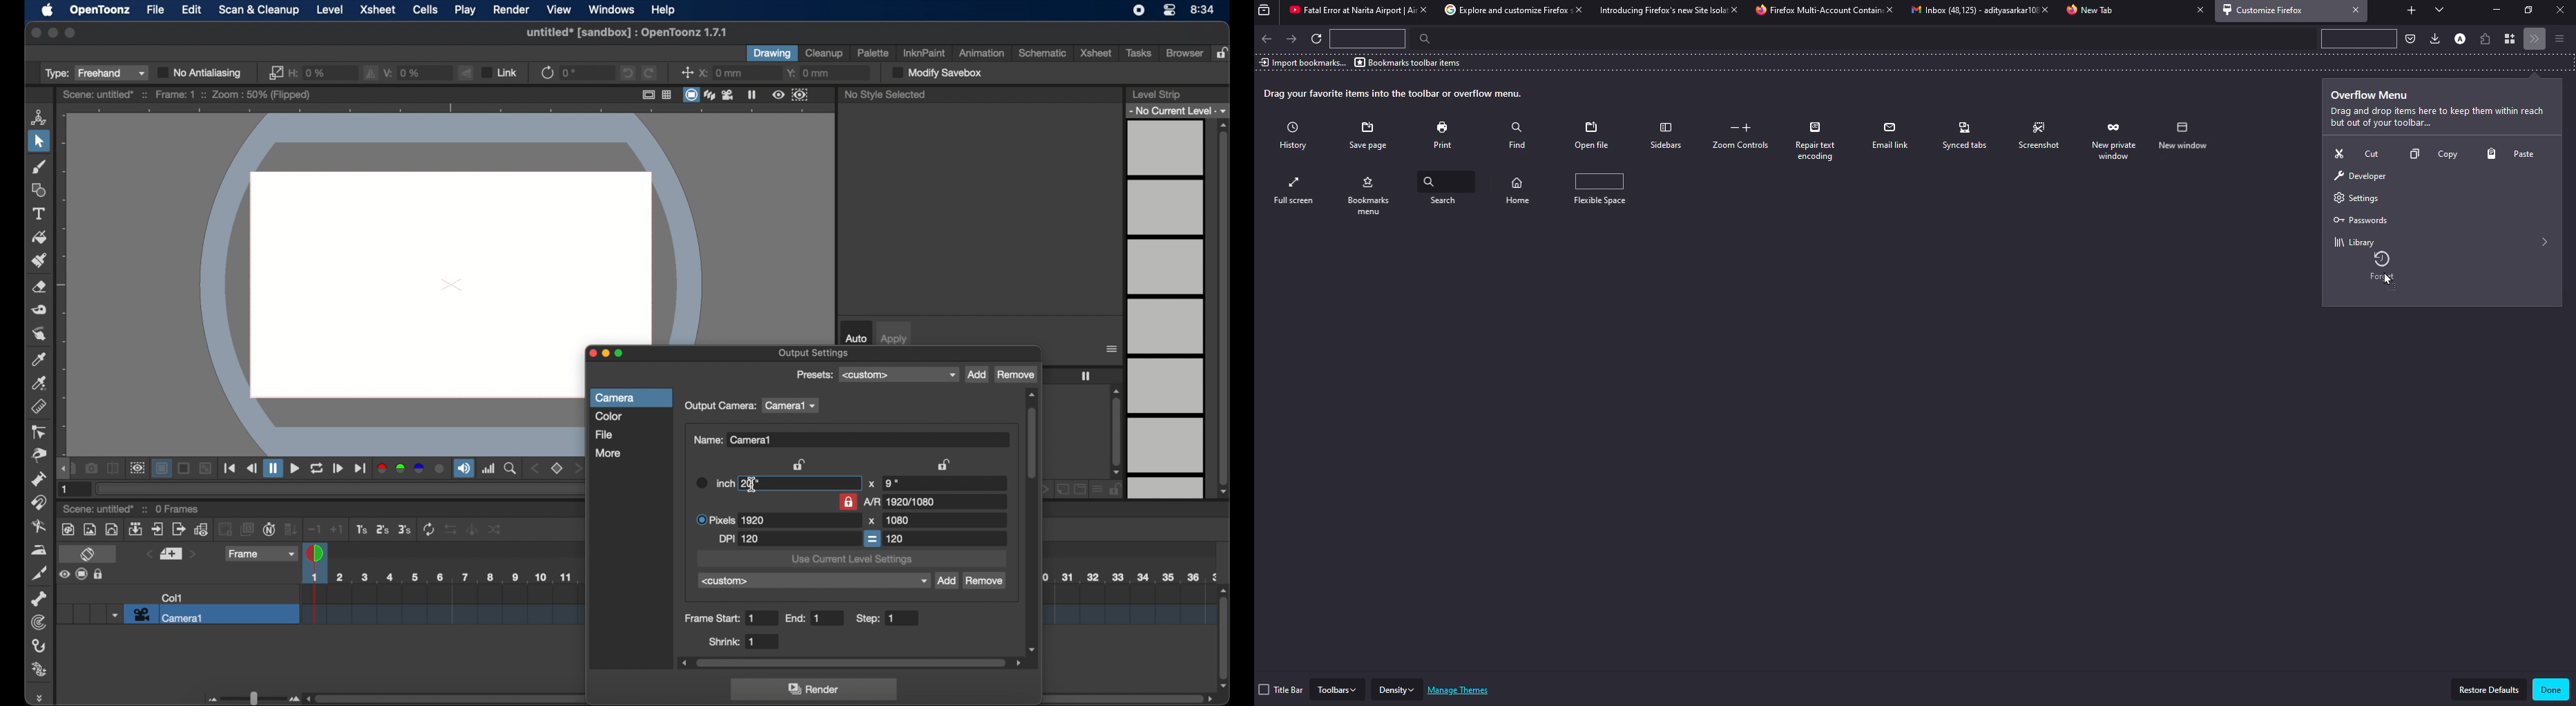  I want to click on manage themes, so click(1462, 690).